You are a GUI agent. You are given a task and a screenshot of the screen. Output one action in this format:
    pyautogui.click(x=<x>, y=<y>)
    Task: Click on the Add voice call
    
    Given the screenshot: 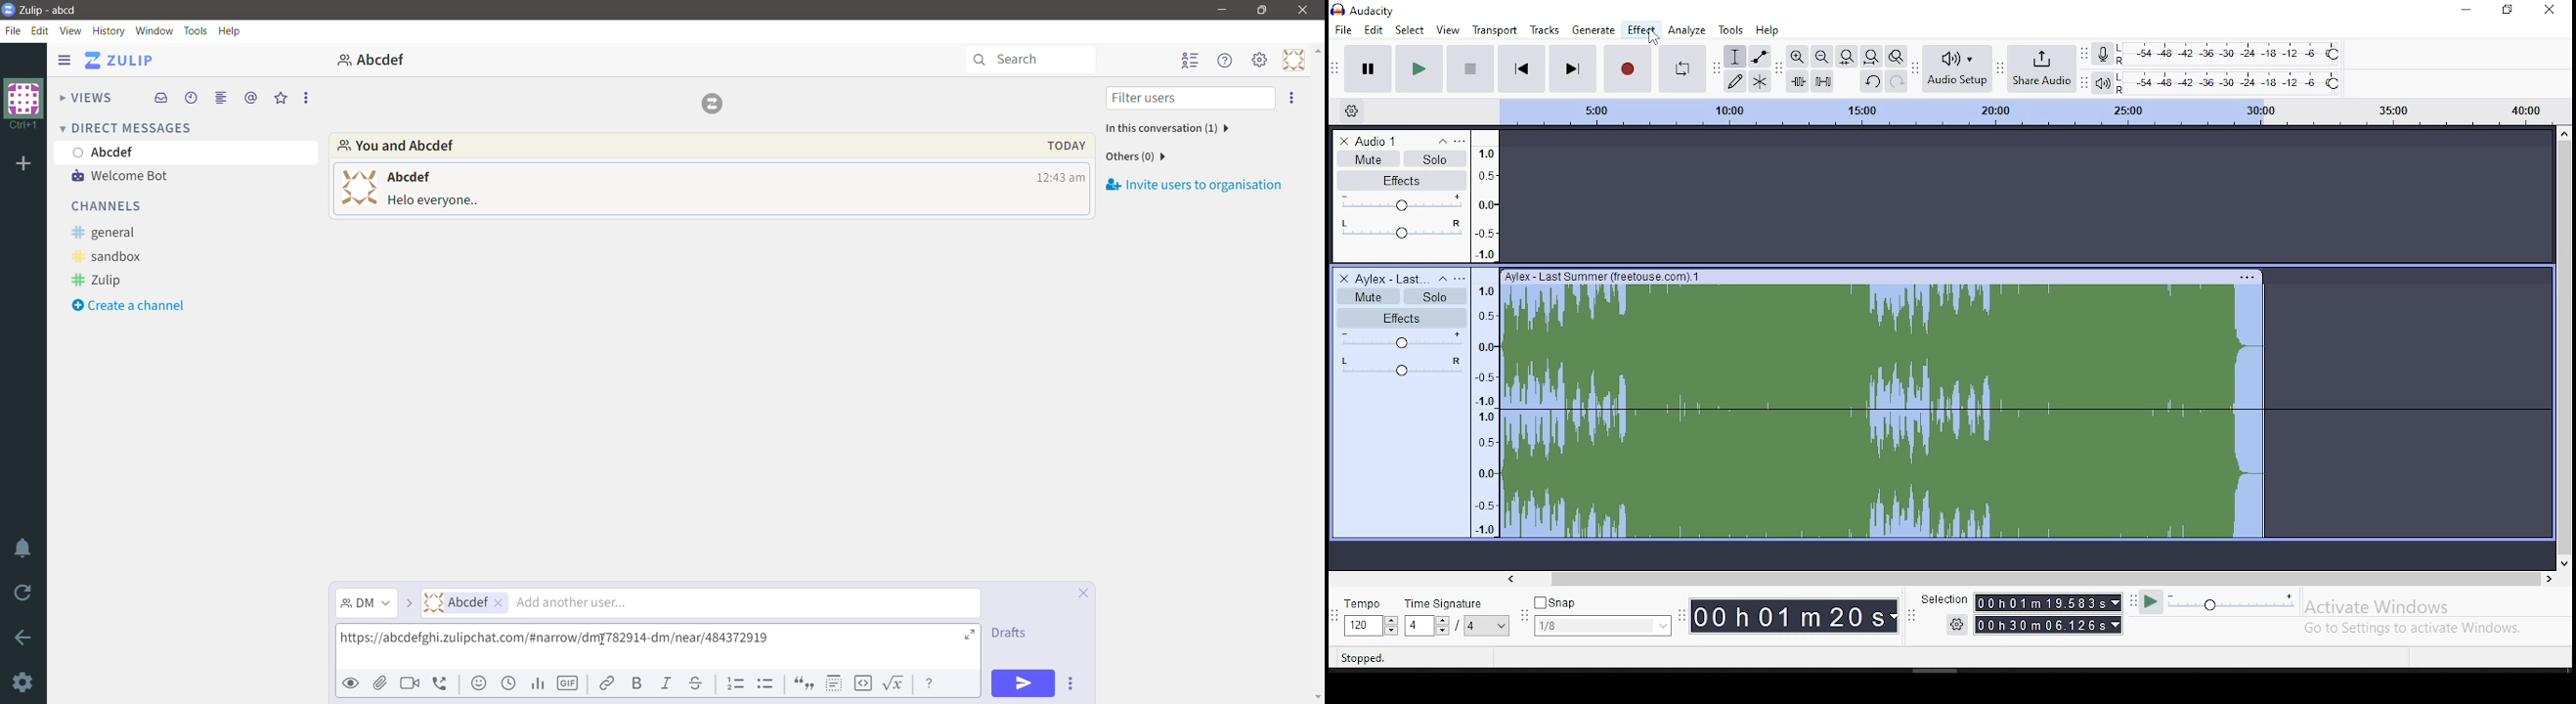 What is the action you would take?
    pyautogui.click(x=442, y=685)
    